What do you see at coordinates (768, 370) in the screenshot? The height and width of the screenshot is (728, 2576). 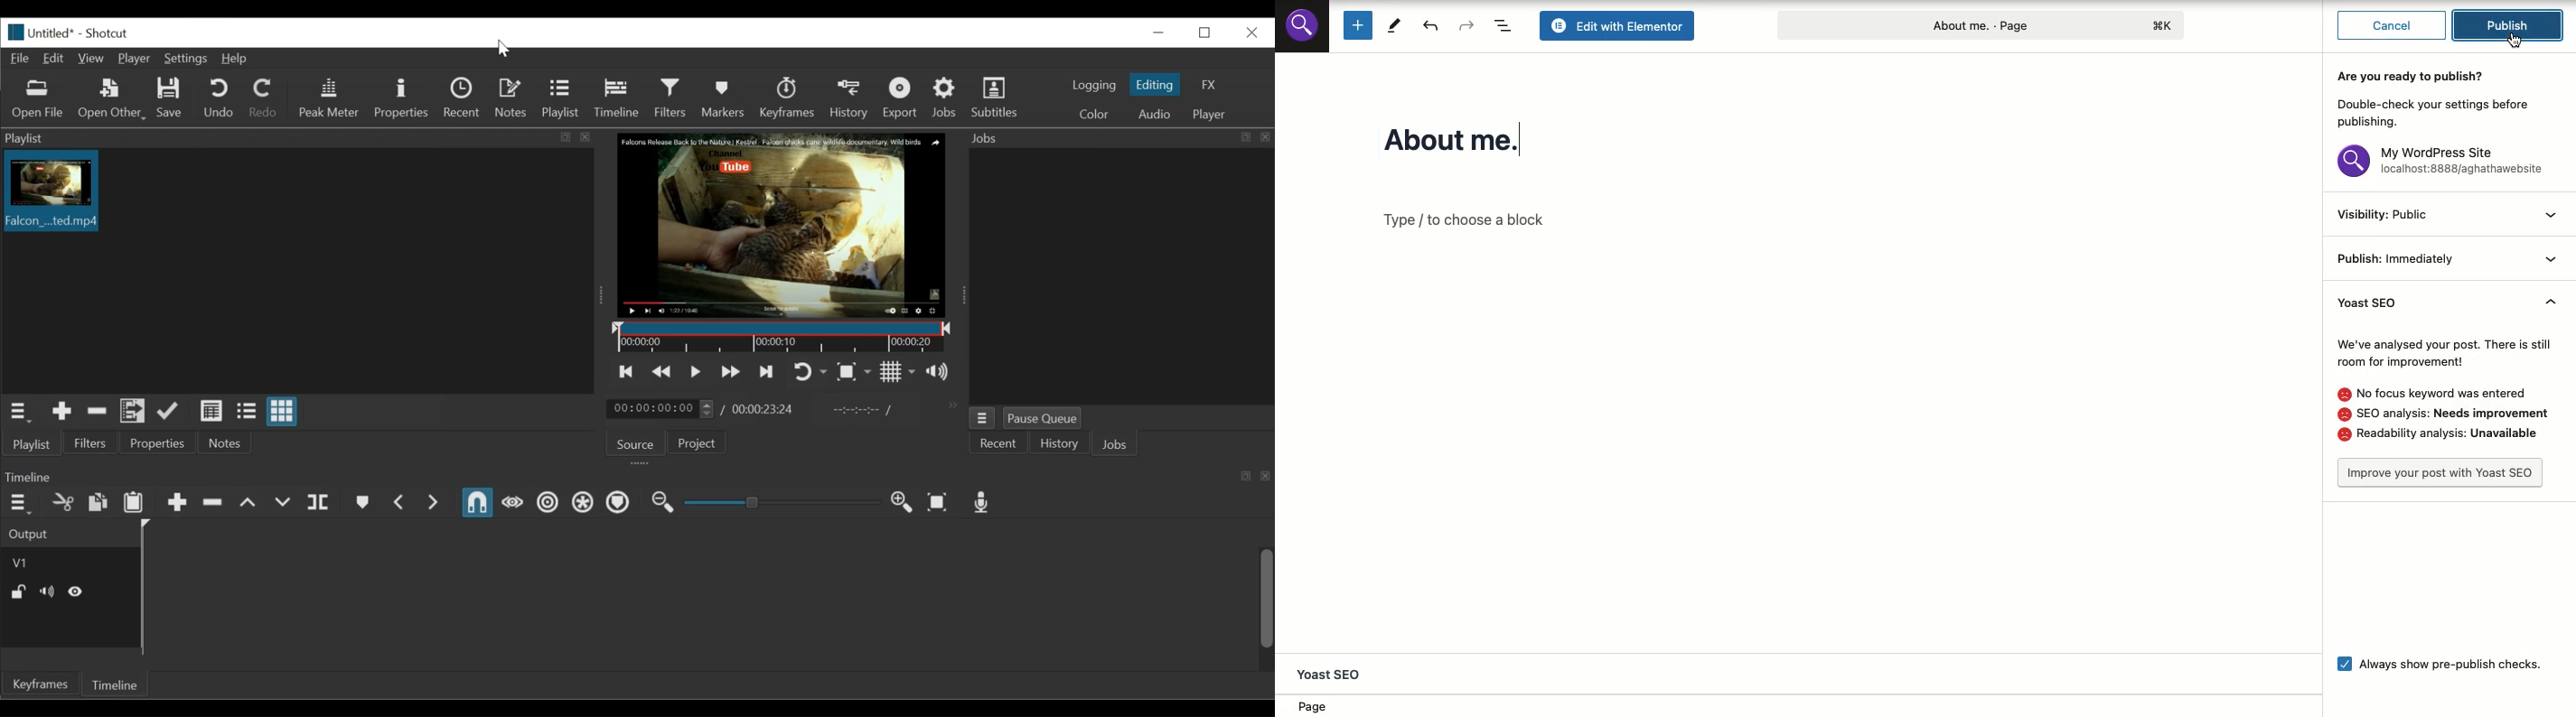 I see `Skip to the next point` at bounding box center [768, 370].